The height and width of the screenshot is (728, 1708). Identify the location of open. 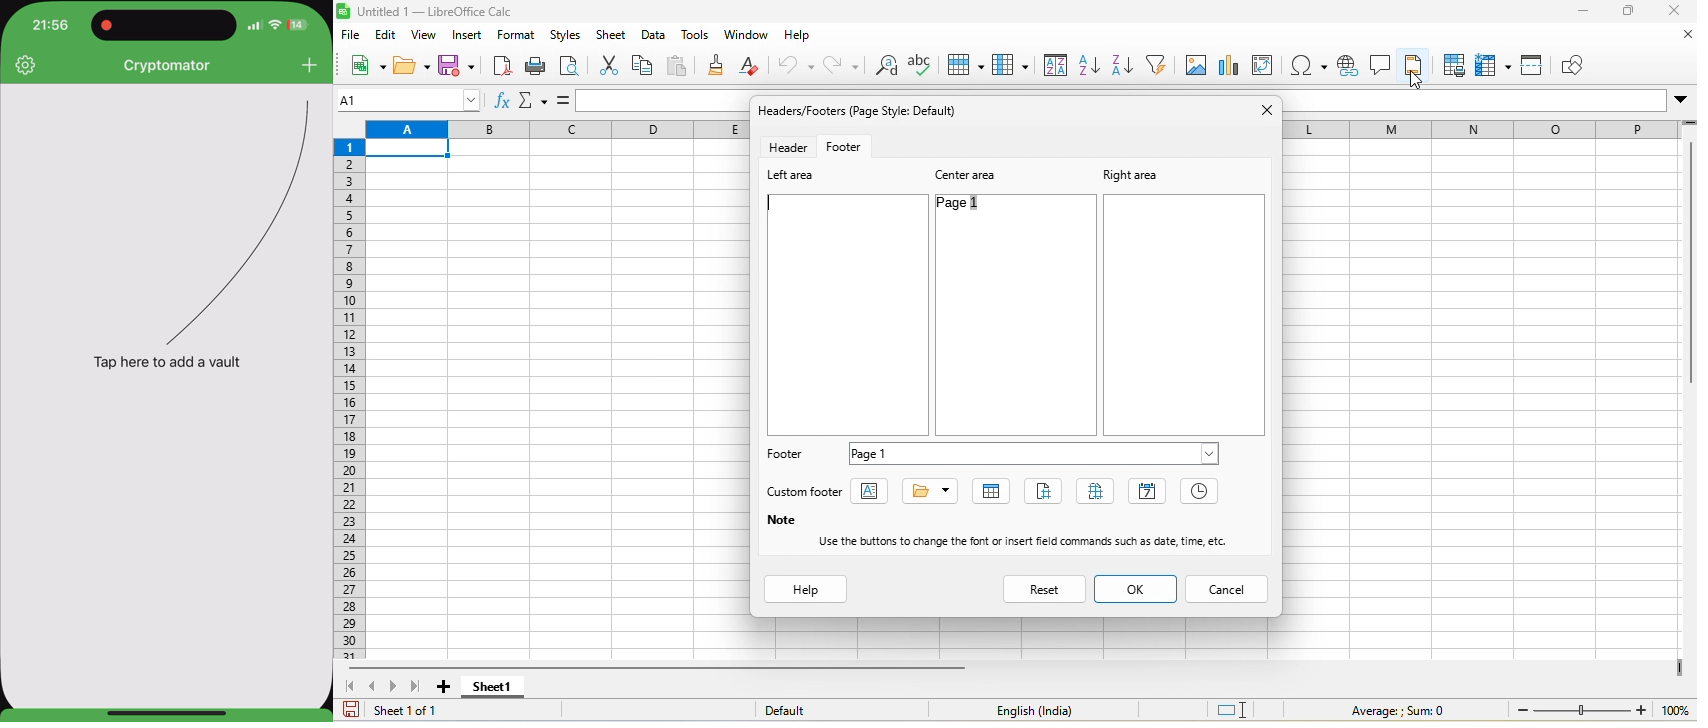
(408, 65).